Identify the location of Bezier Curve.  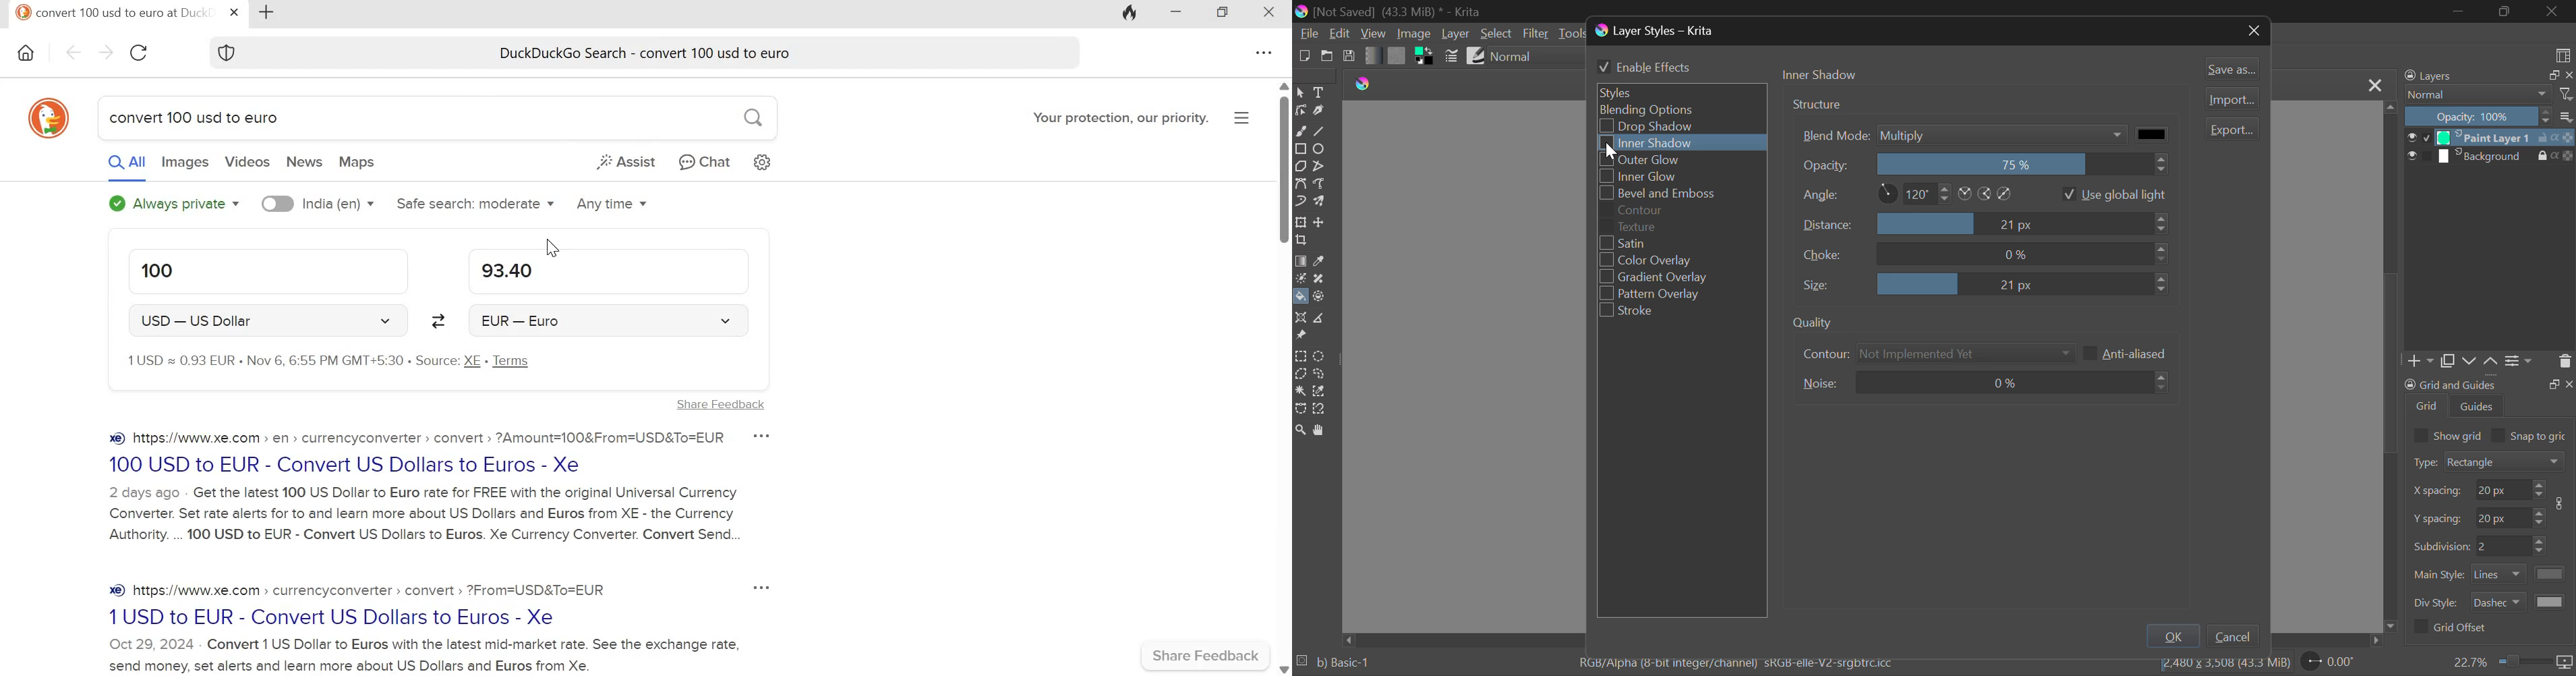
(1301, 183).